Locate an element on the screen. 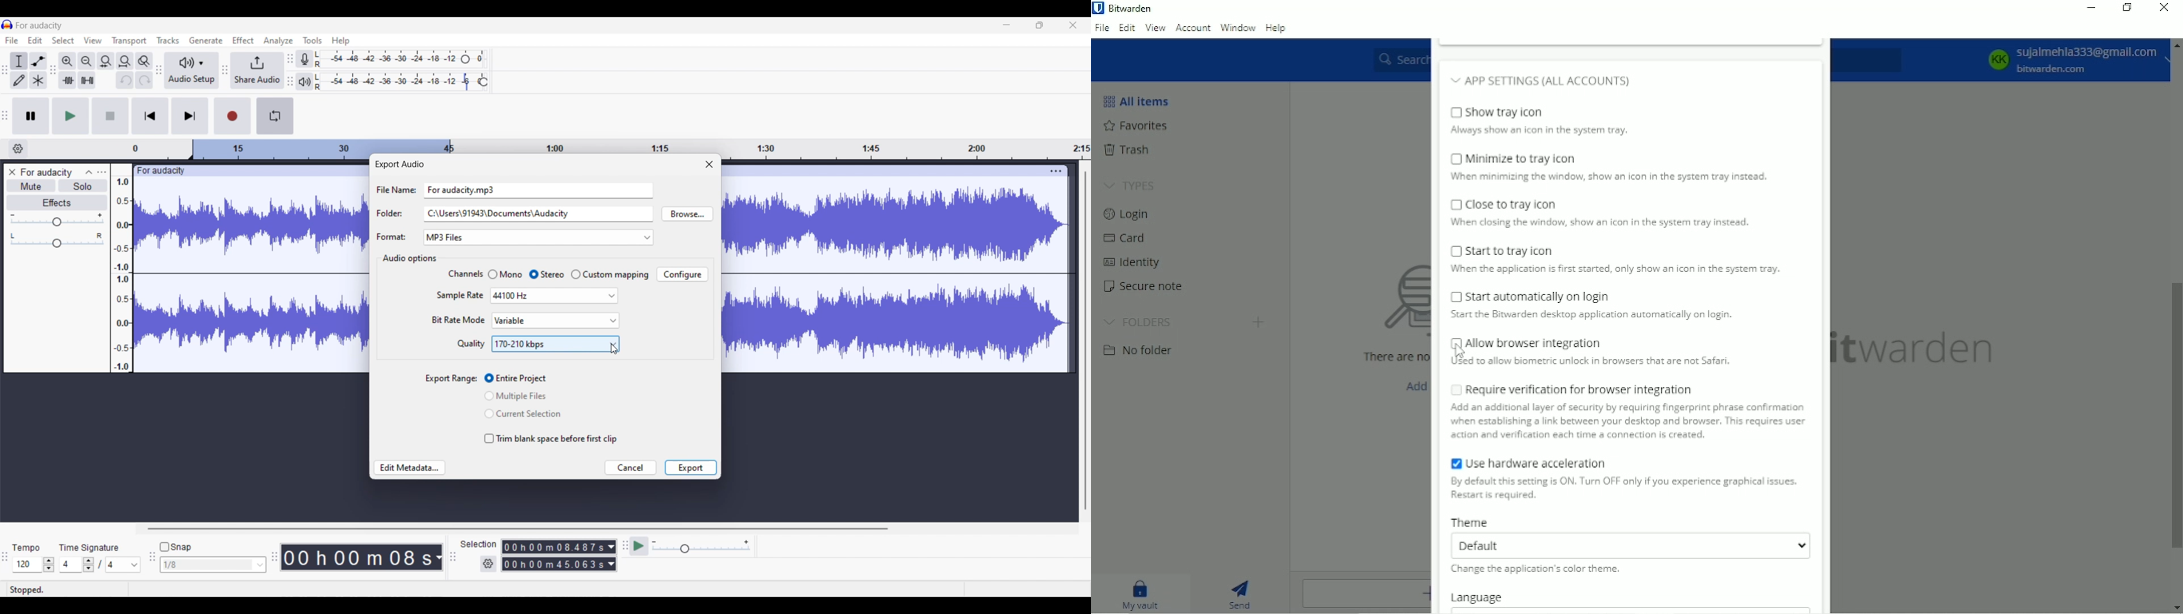 Image resolution: width=2184 pixels, height=616 pixels. Edit metadata is located at coordinates (409, 468).